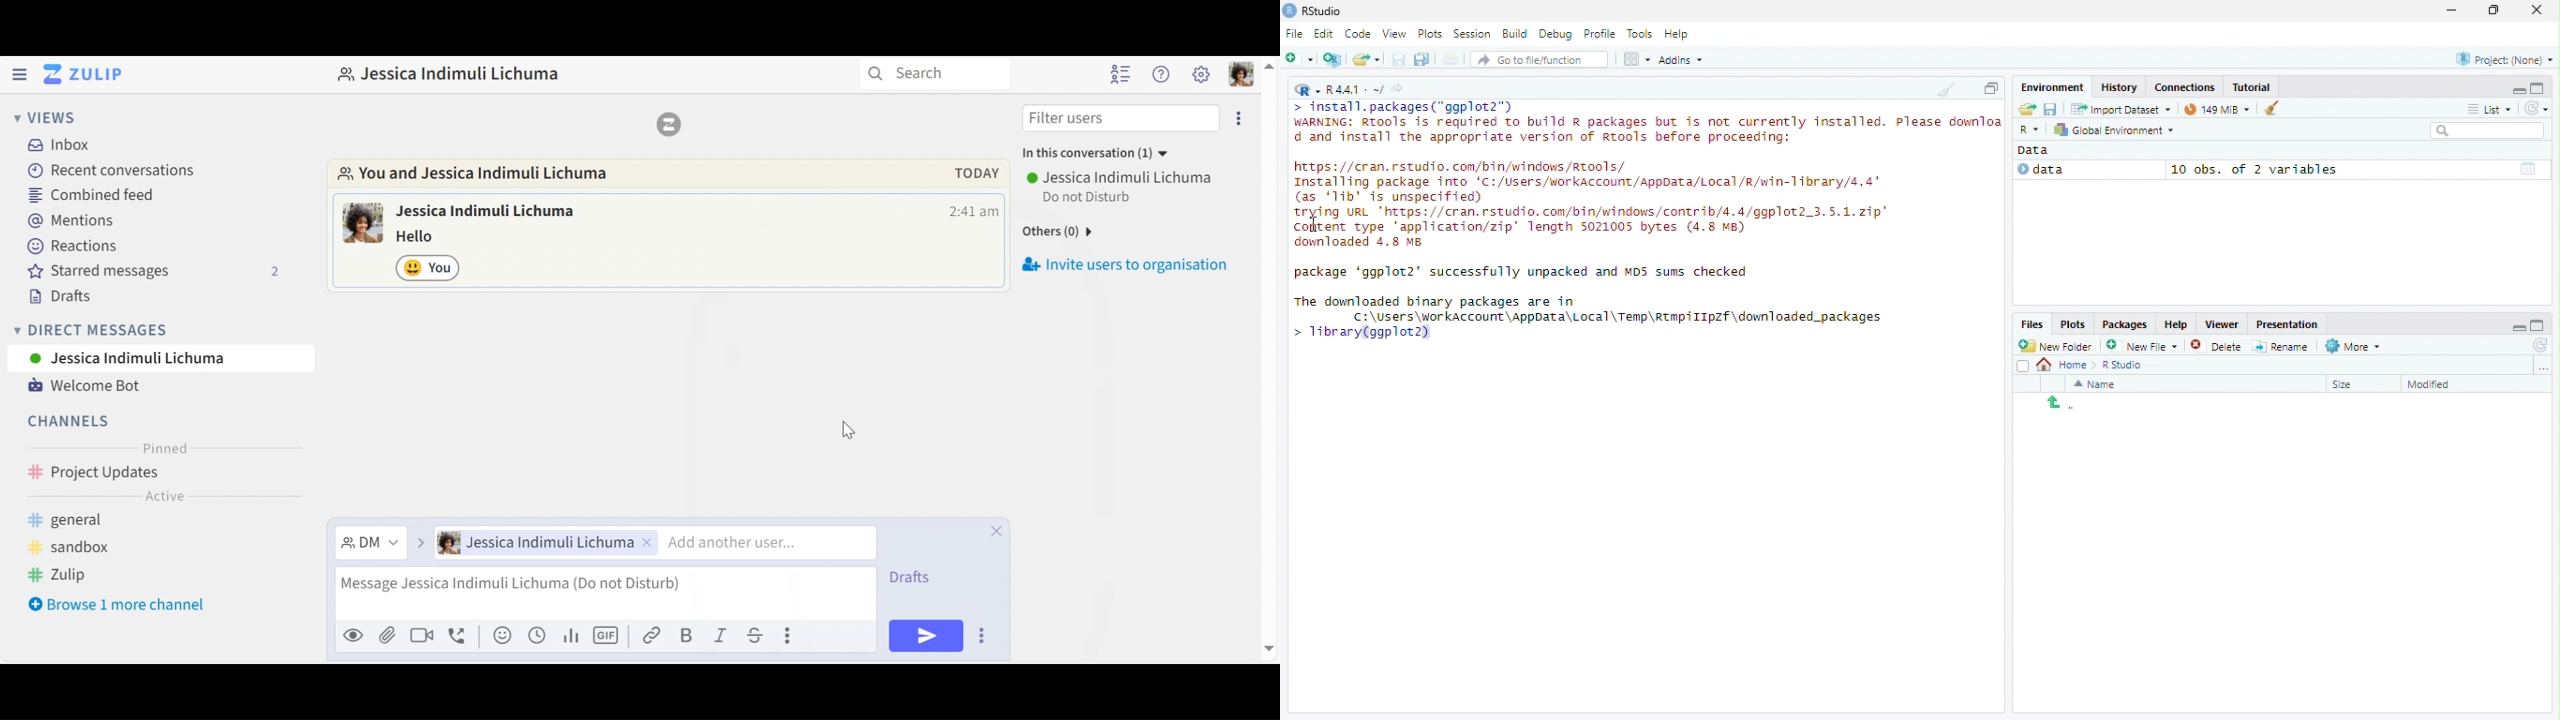  I want to click on today, so click(970, 173).